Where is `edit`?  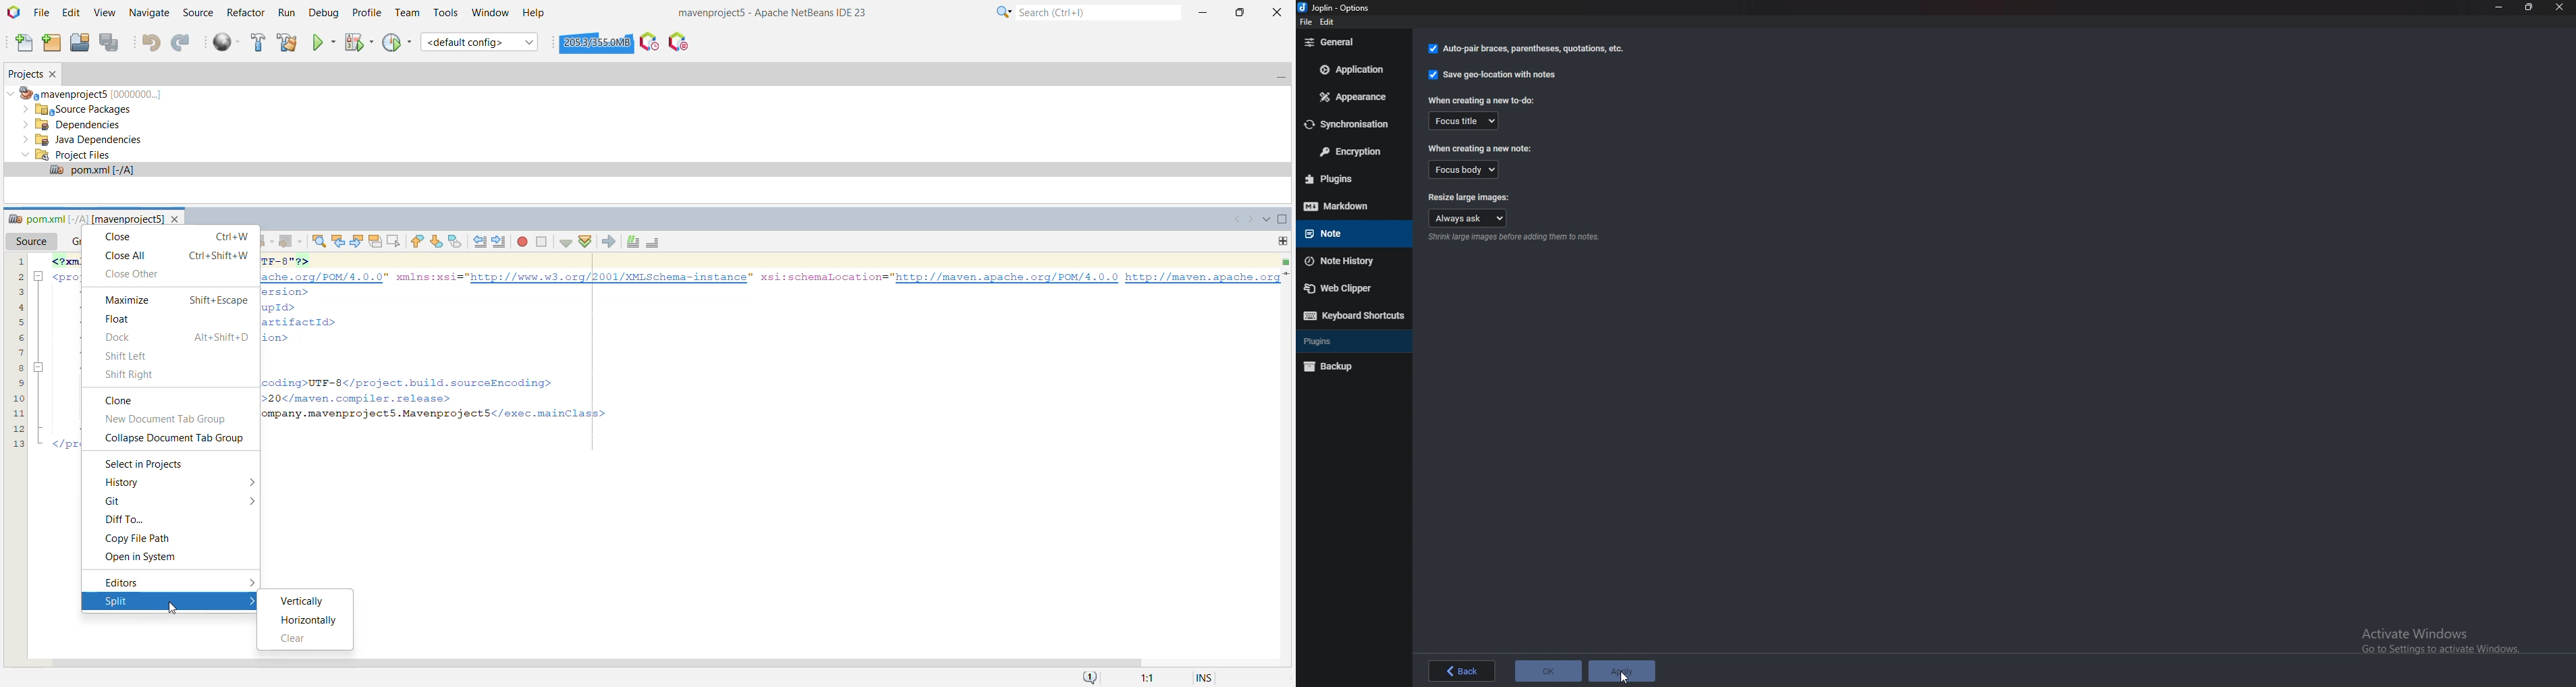 edit is located at coordinates (1329, 21).